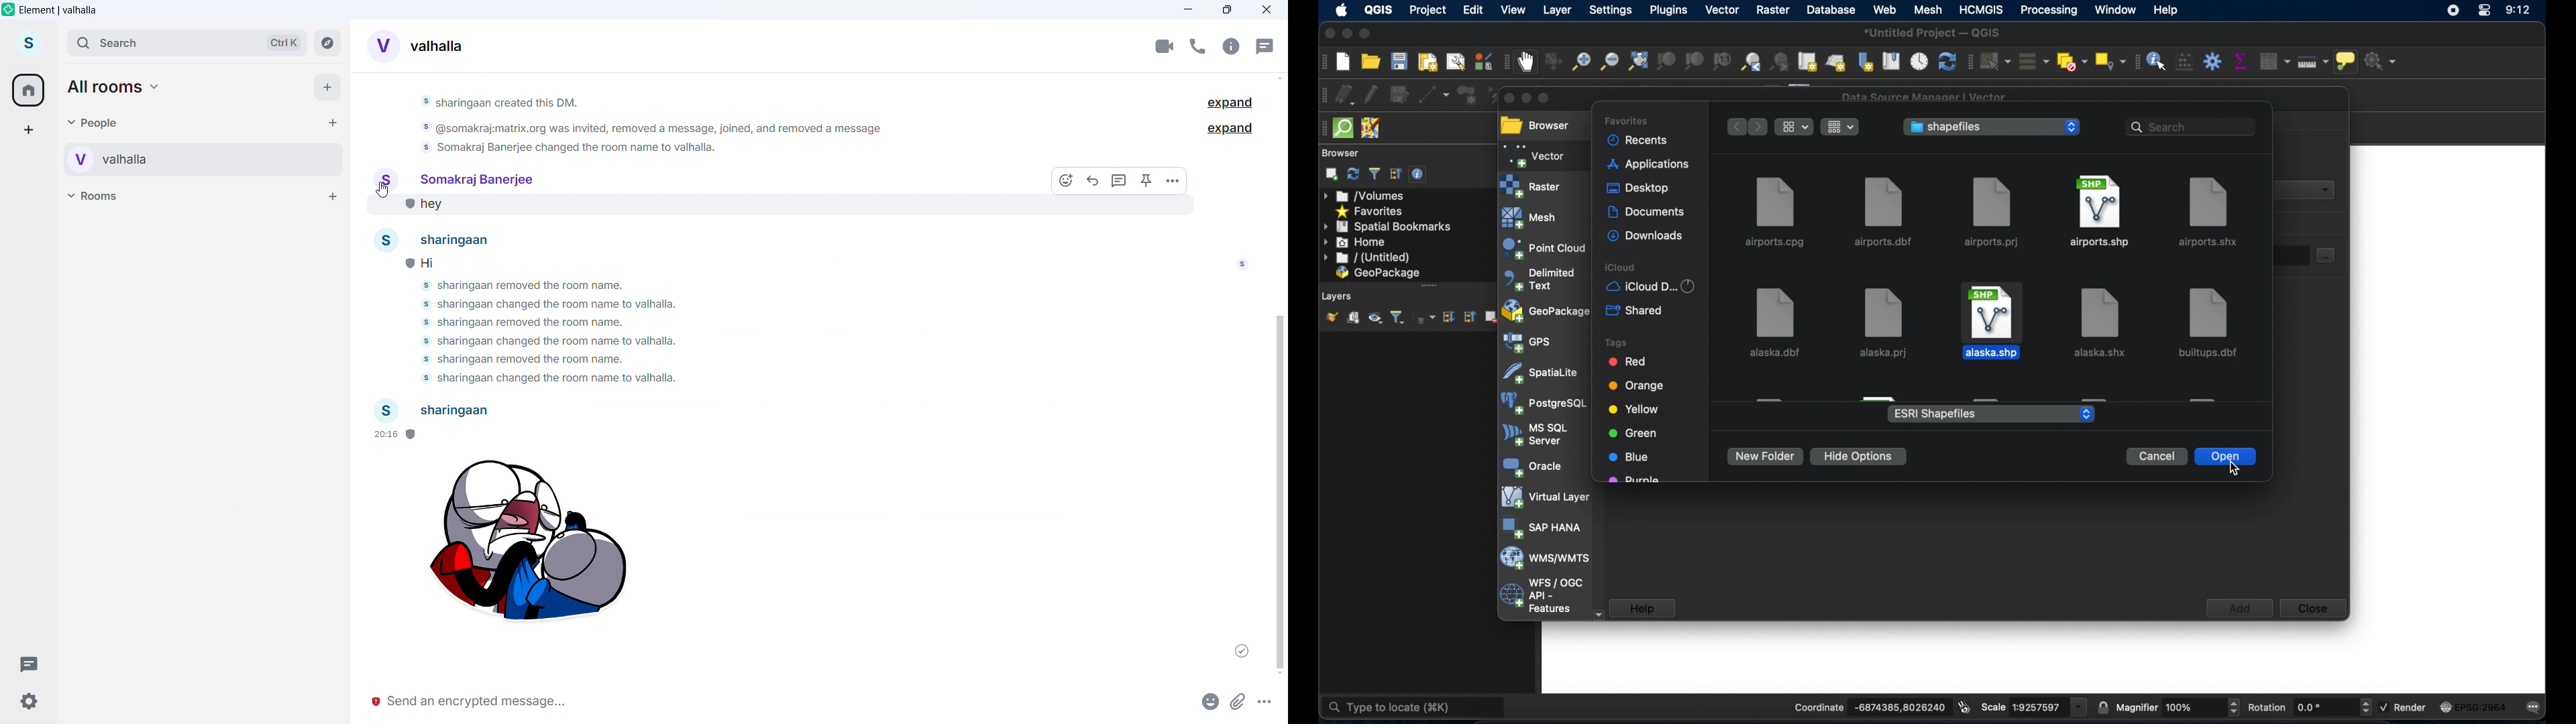 The width and height of the screenshot is (2576, 728). What do you see at coordinates (1809, 61) in the screenshot?
I see `new map view` at bounding box center [1809, 61].